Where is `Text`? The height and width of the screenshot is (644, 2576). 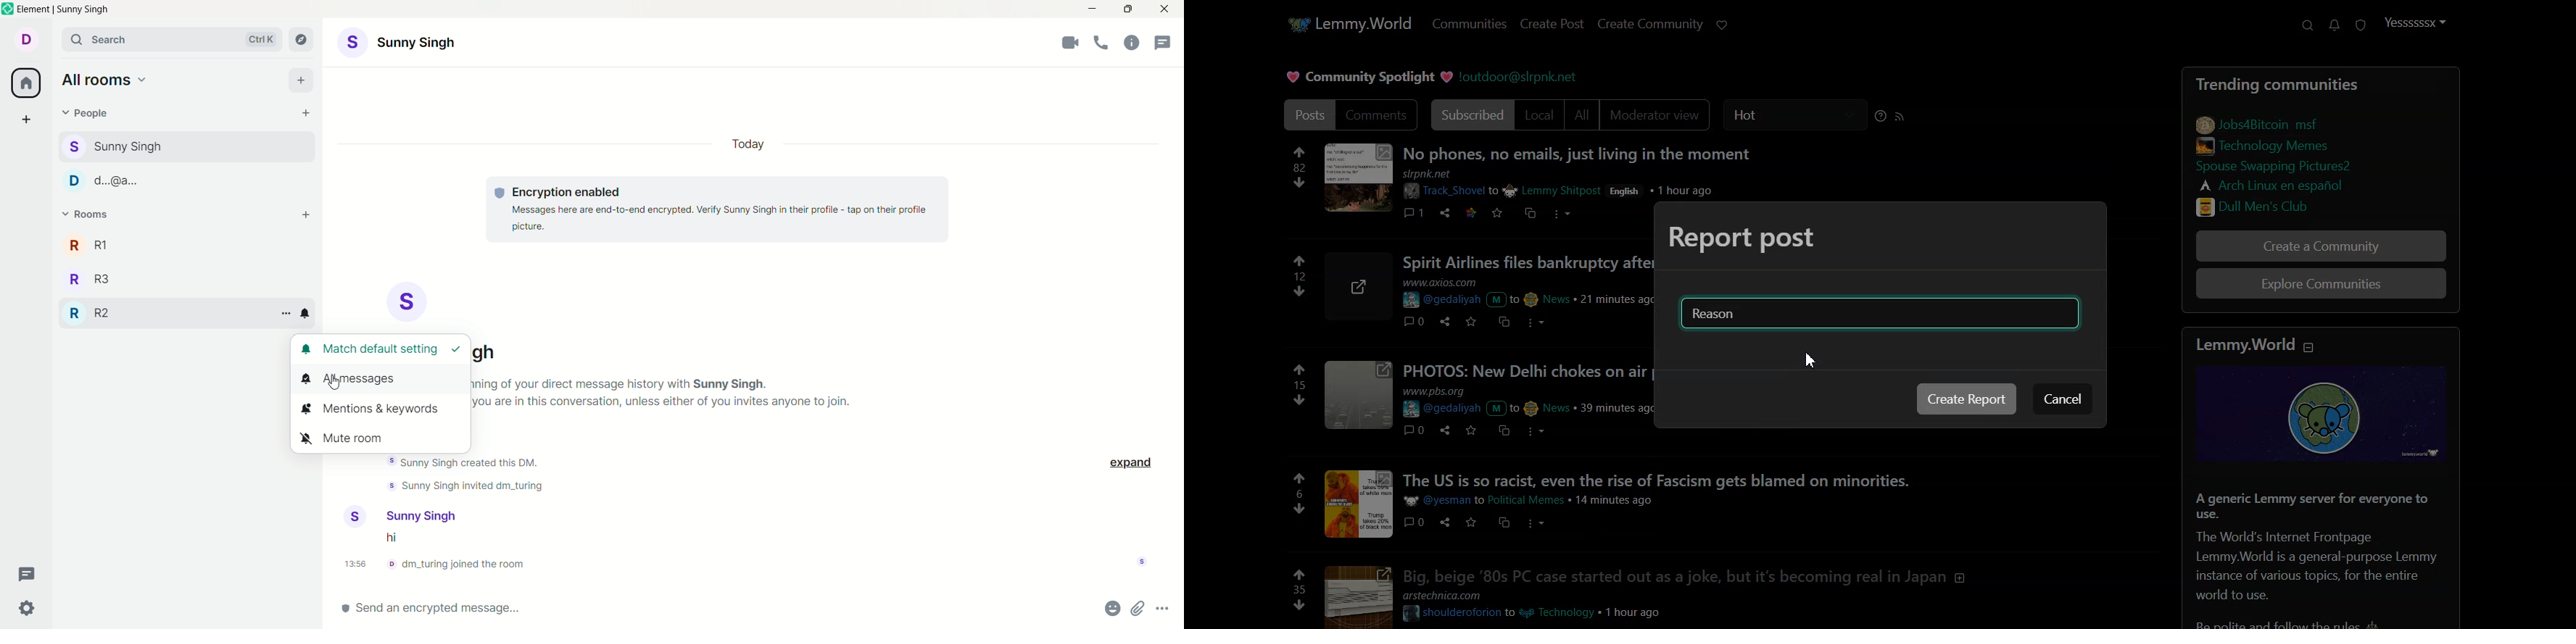
Text is located at coordinates (1742, 236).